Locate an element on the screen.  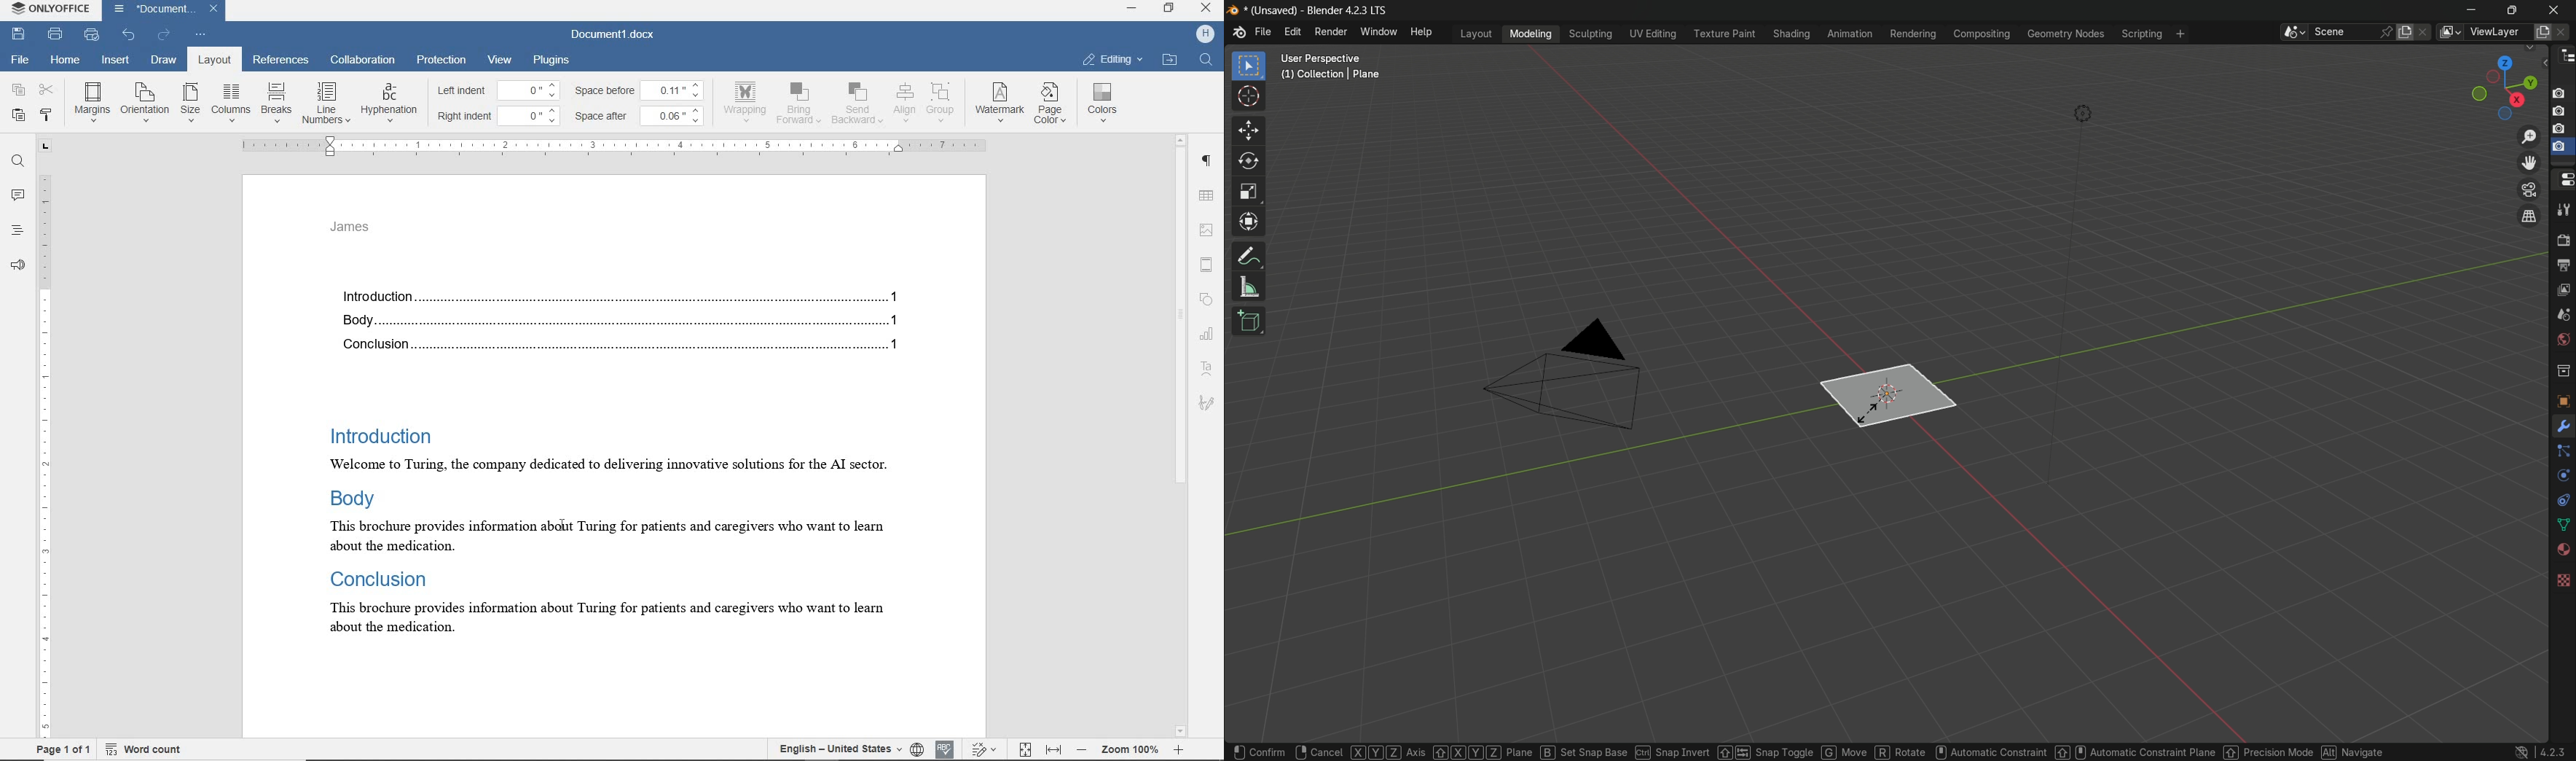
line numbers is located at coordinates (325, 103).